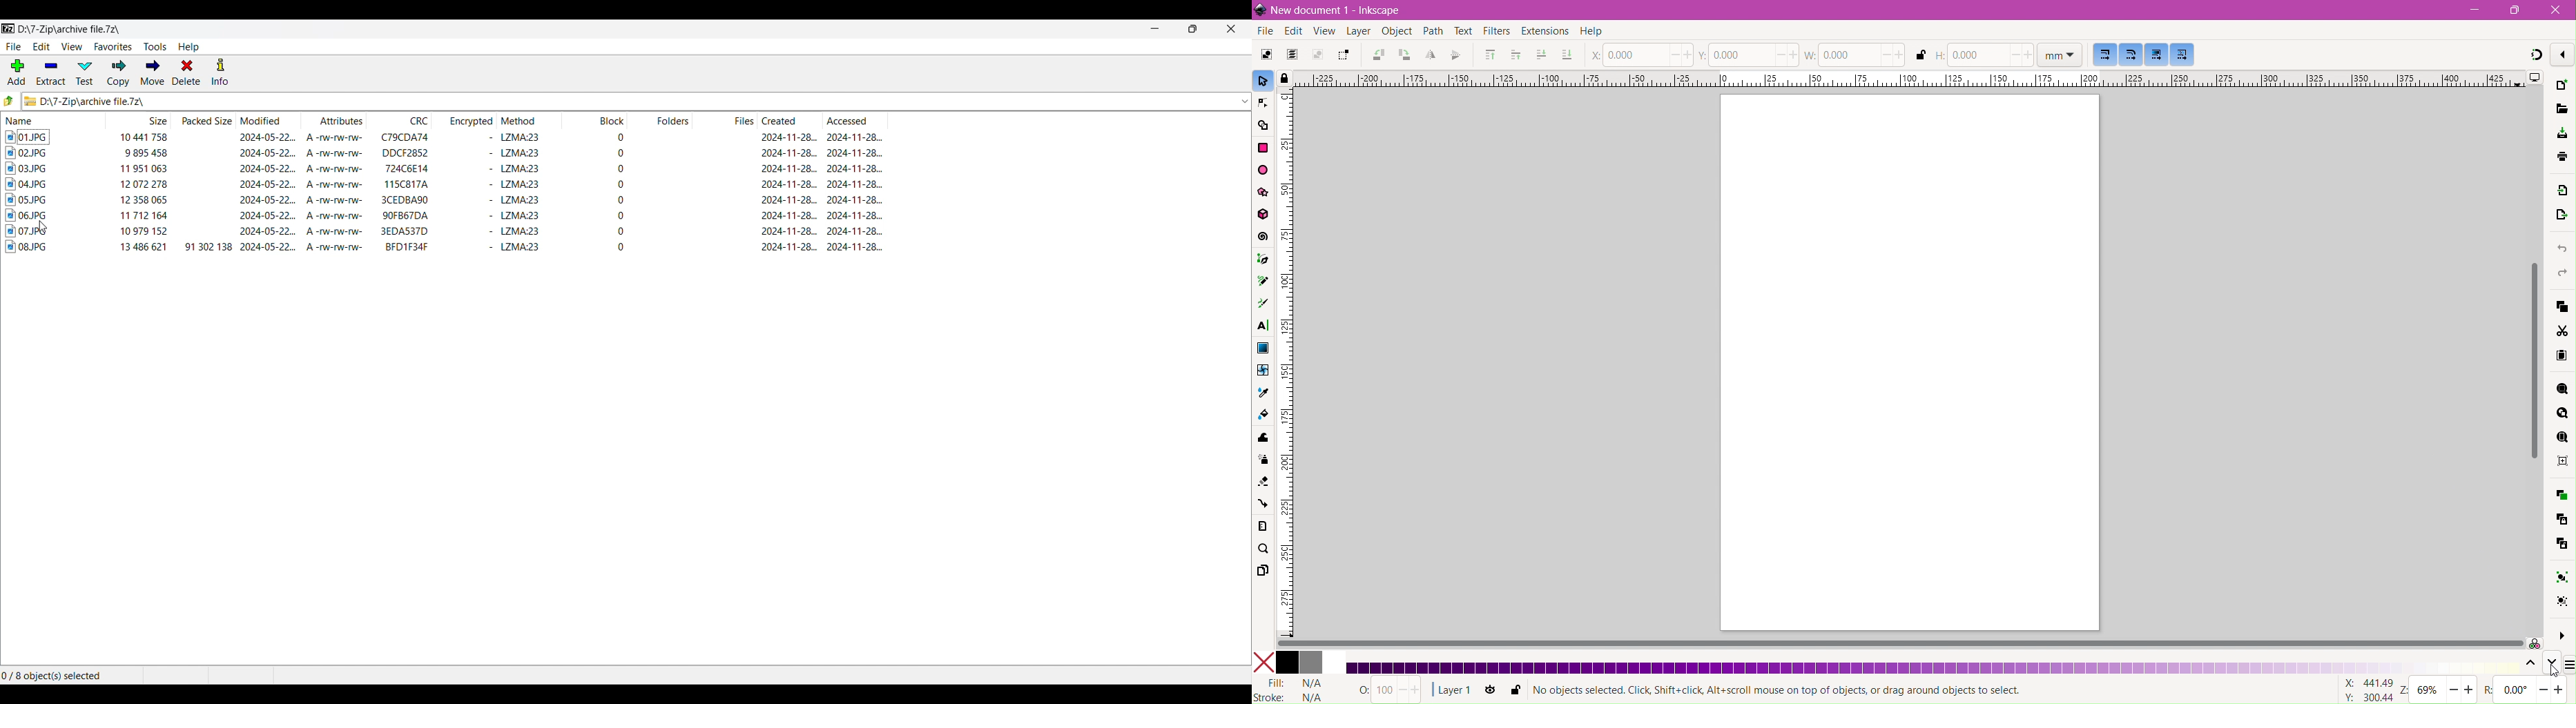 This screenshot has height=728, width=2576. Describe the element at coordinates (1640, 54) in the screenshot. I see `Set the position of X coordinate of the cursor` at that location.